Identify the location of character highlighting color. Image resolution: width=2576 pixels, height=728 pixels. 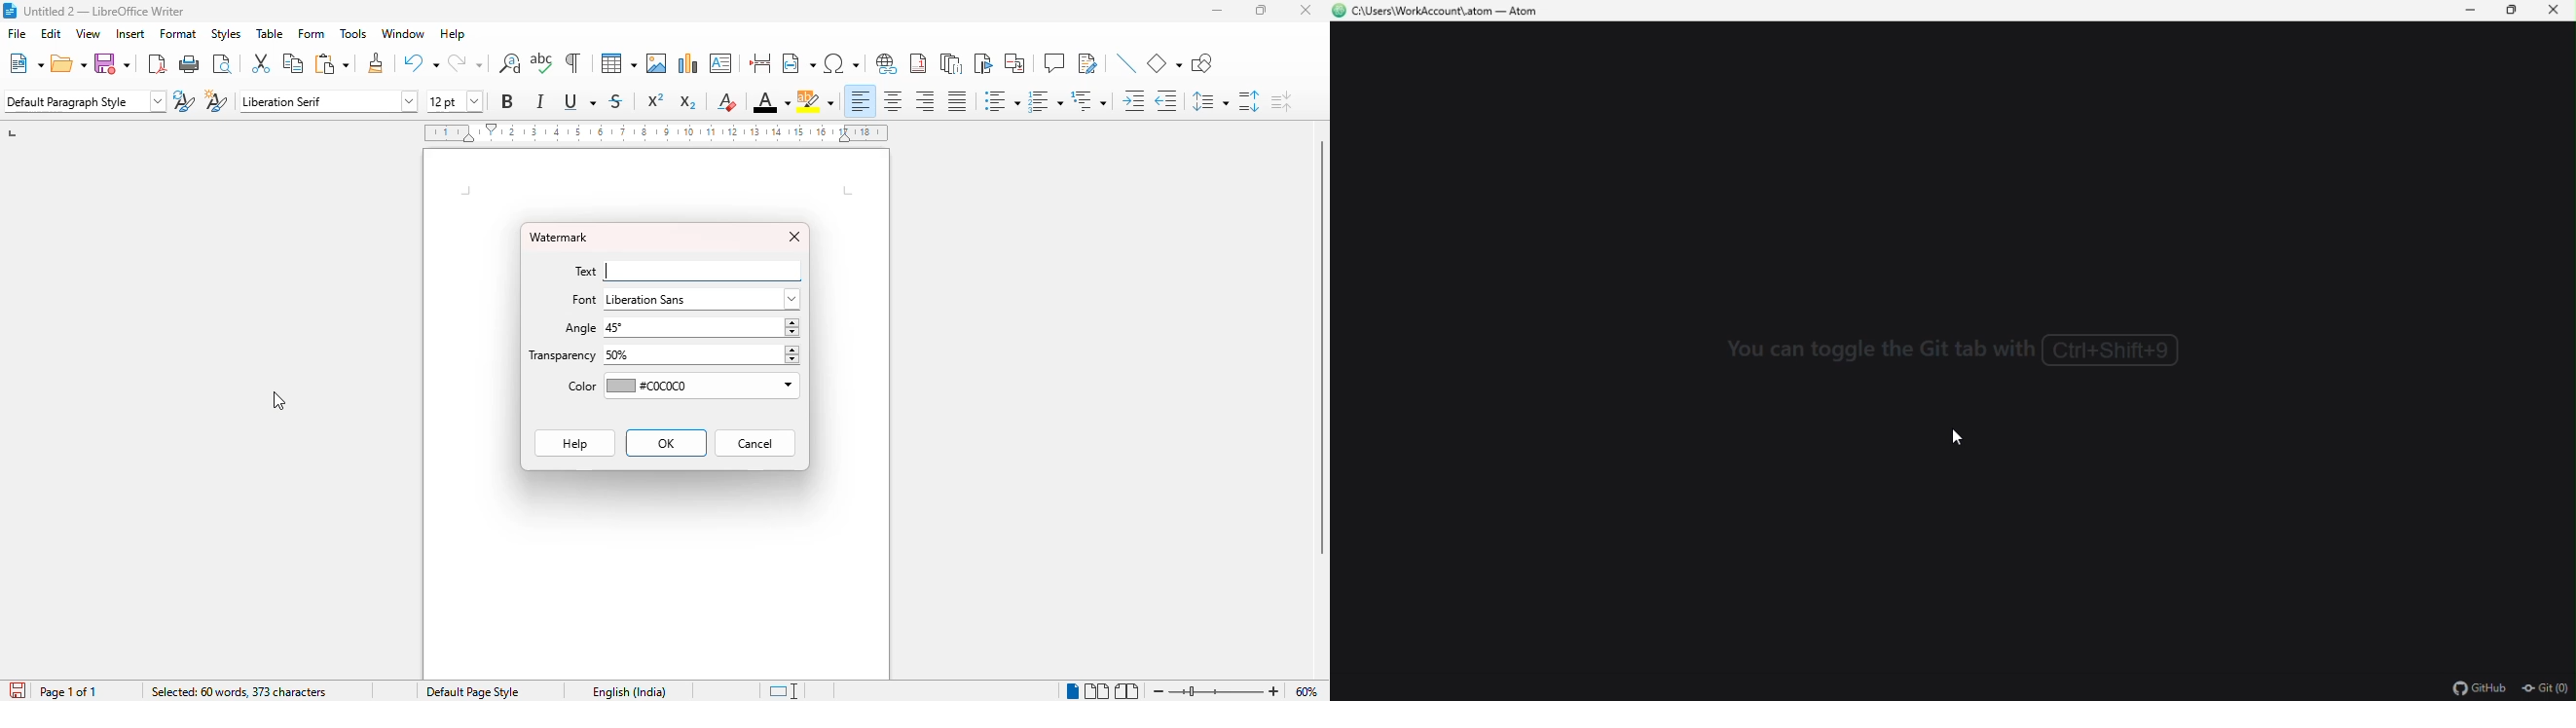
(816, 101).